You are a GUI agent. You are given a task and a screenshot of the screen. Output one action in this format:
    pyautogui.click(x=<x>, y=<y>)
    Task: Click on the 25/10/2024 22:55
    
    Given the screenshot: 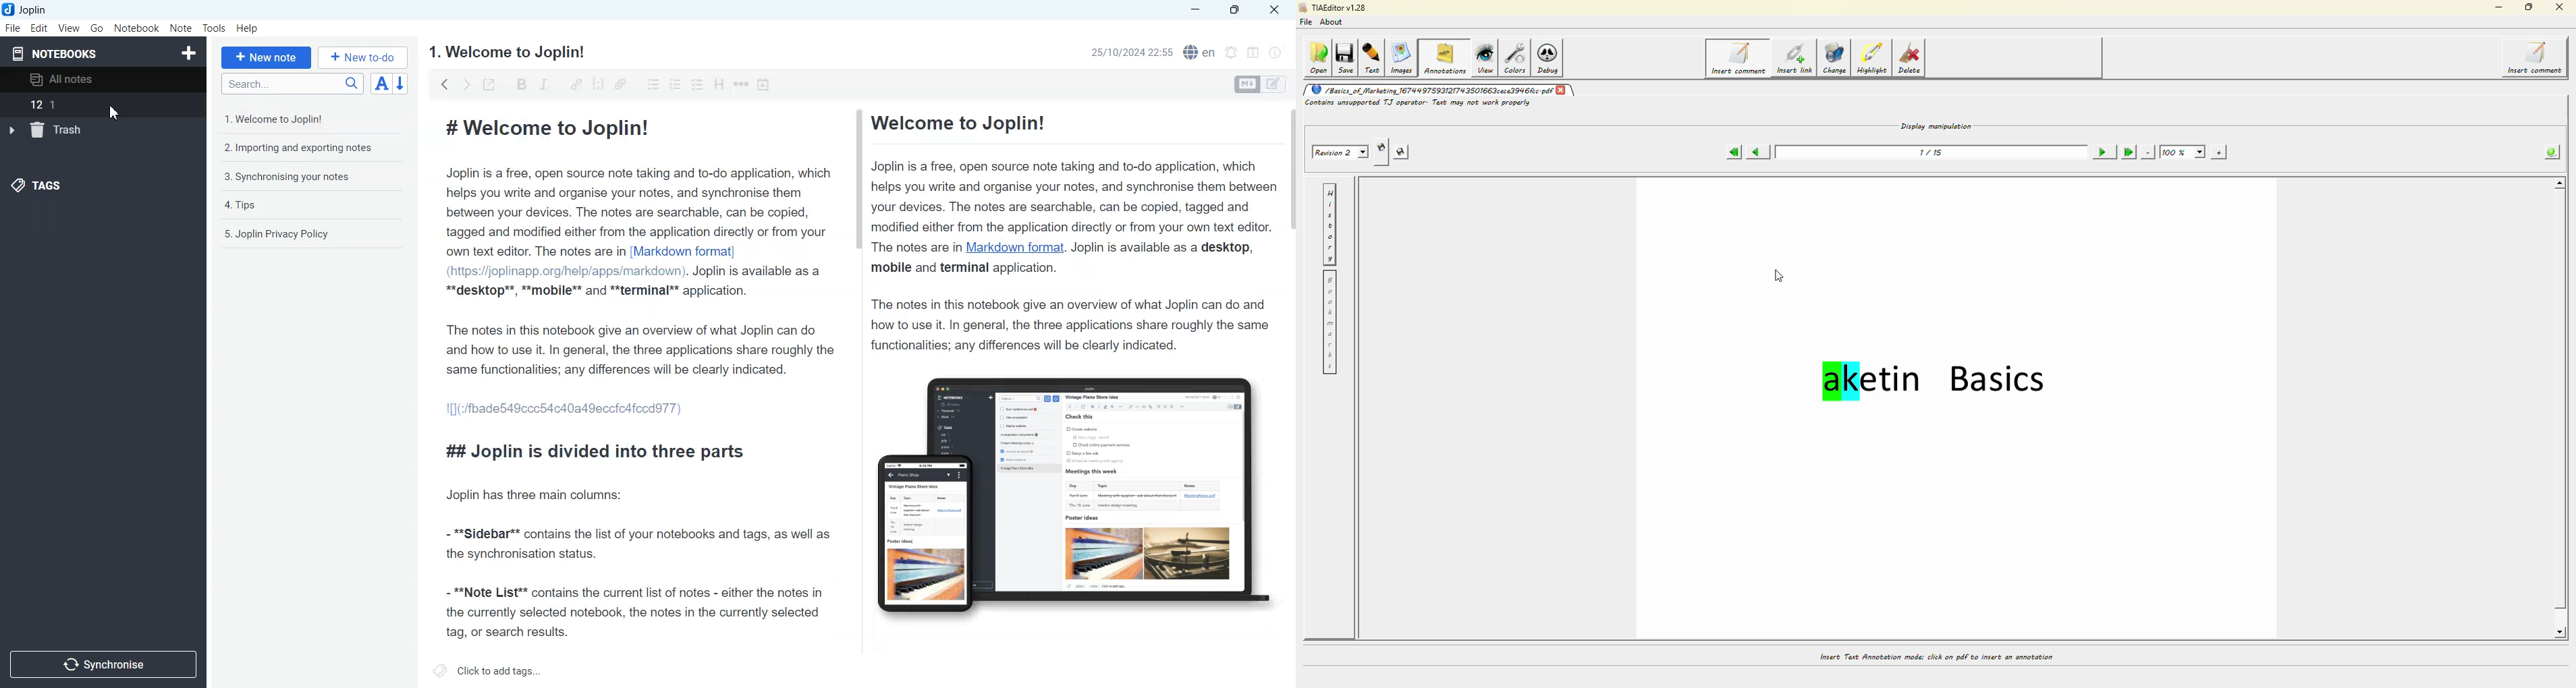 What is the action you would take?
    pyautogui.click(x=1130, y=51)
    